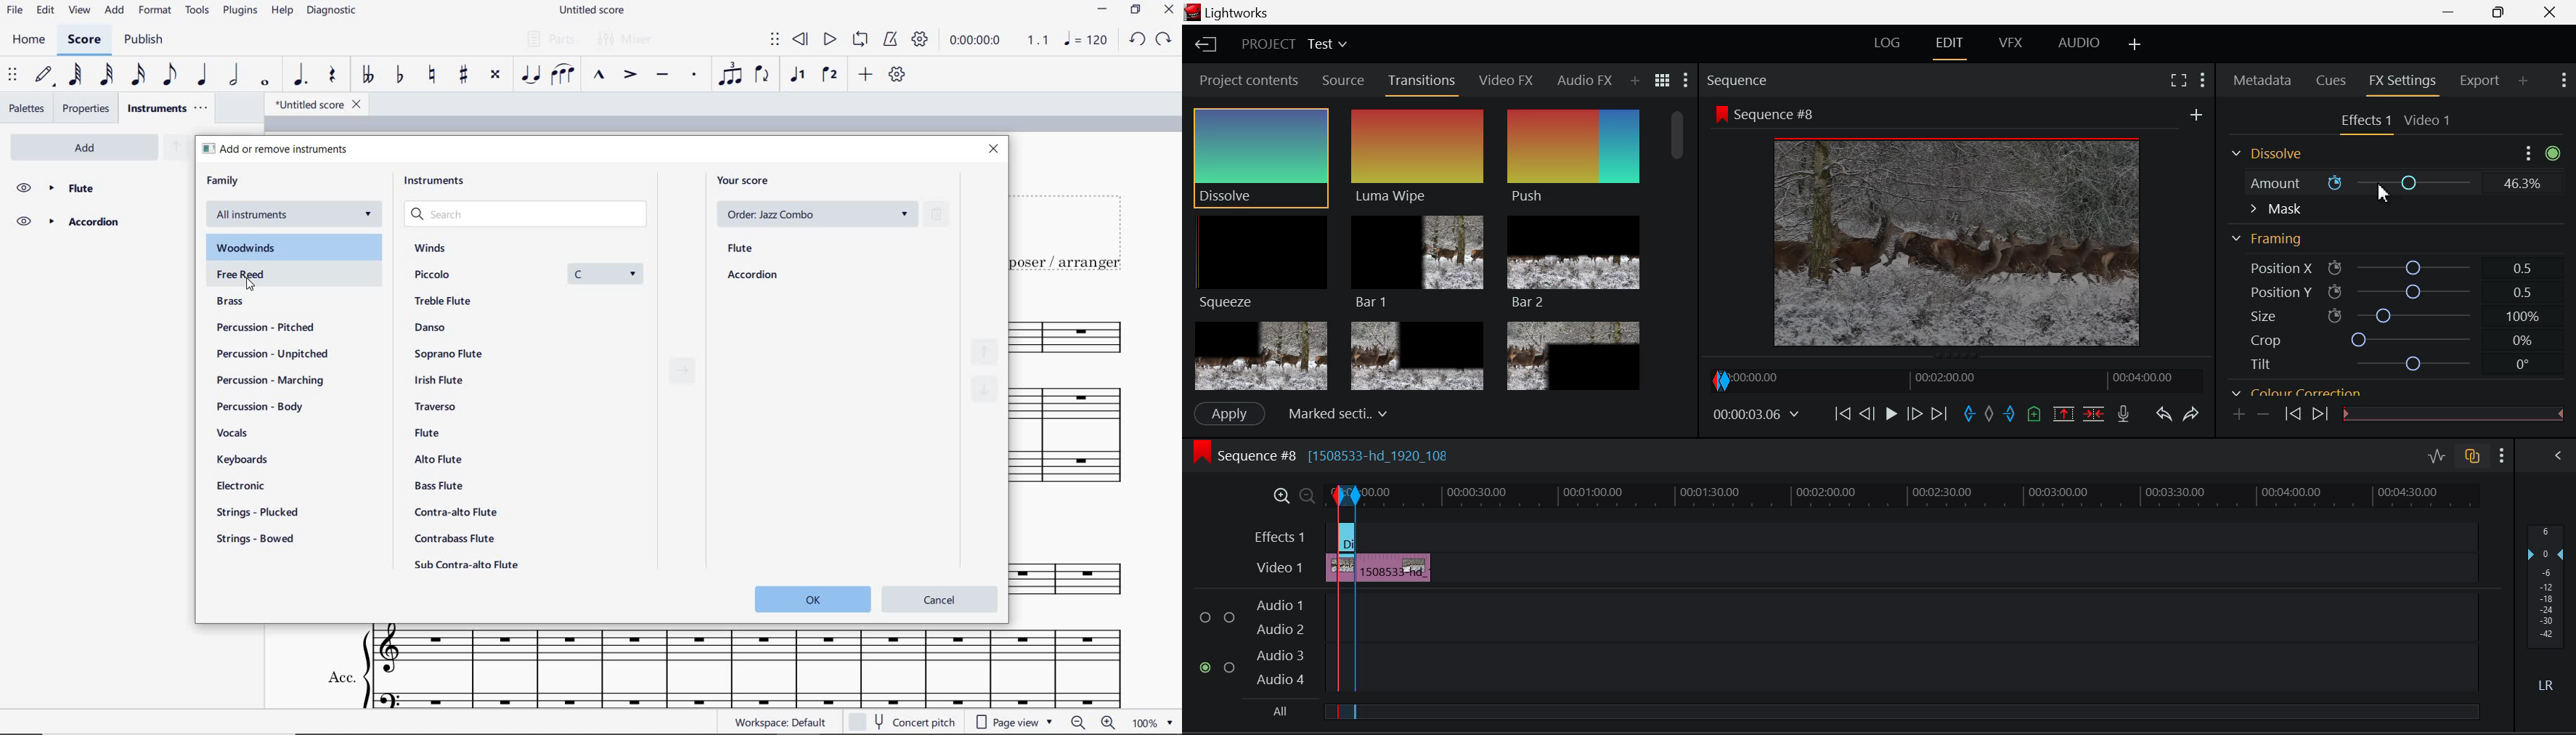 This screenshot has width=2576, height=756. I want to click on customize toolbar, so click(899, 75).